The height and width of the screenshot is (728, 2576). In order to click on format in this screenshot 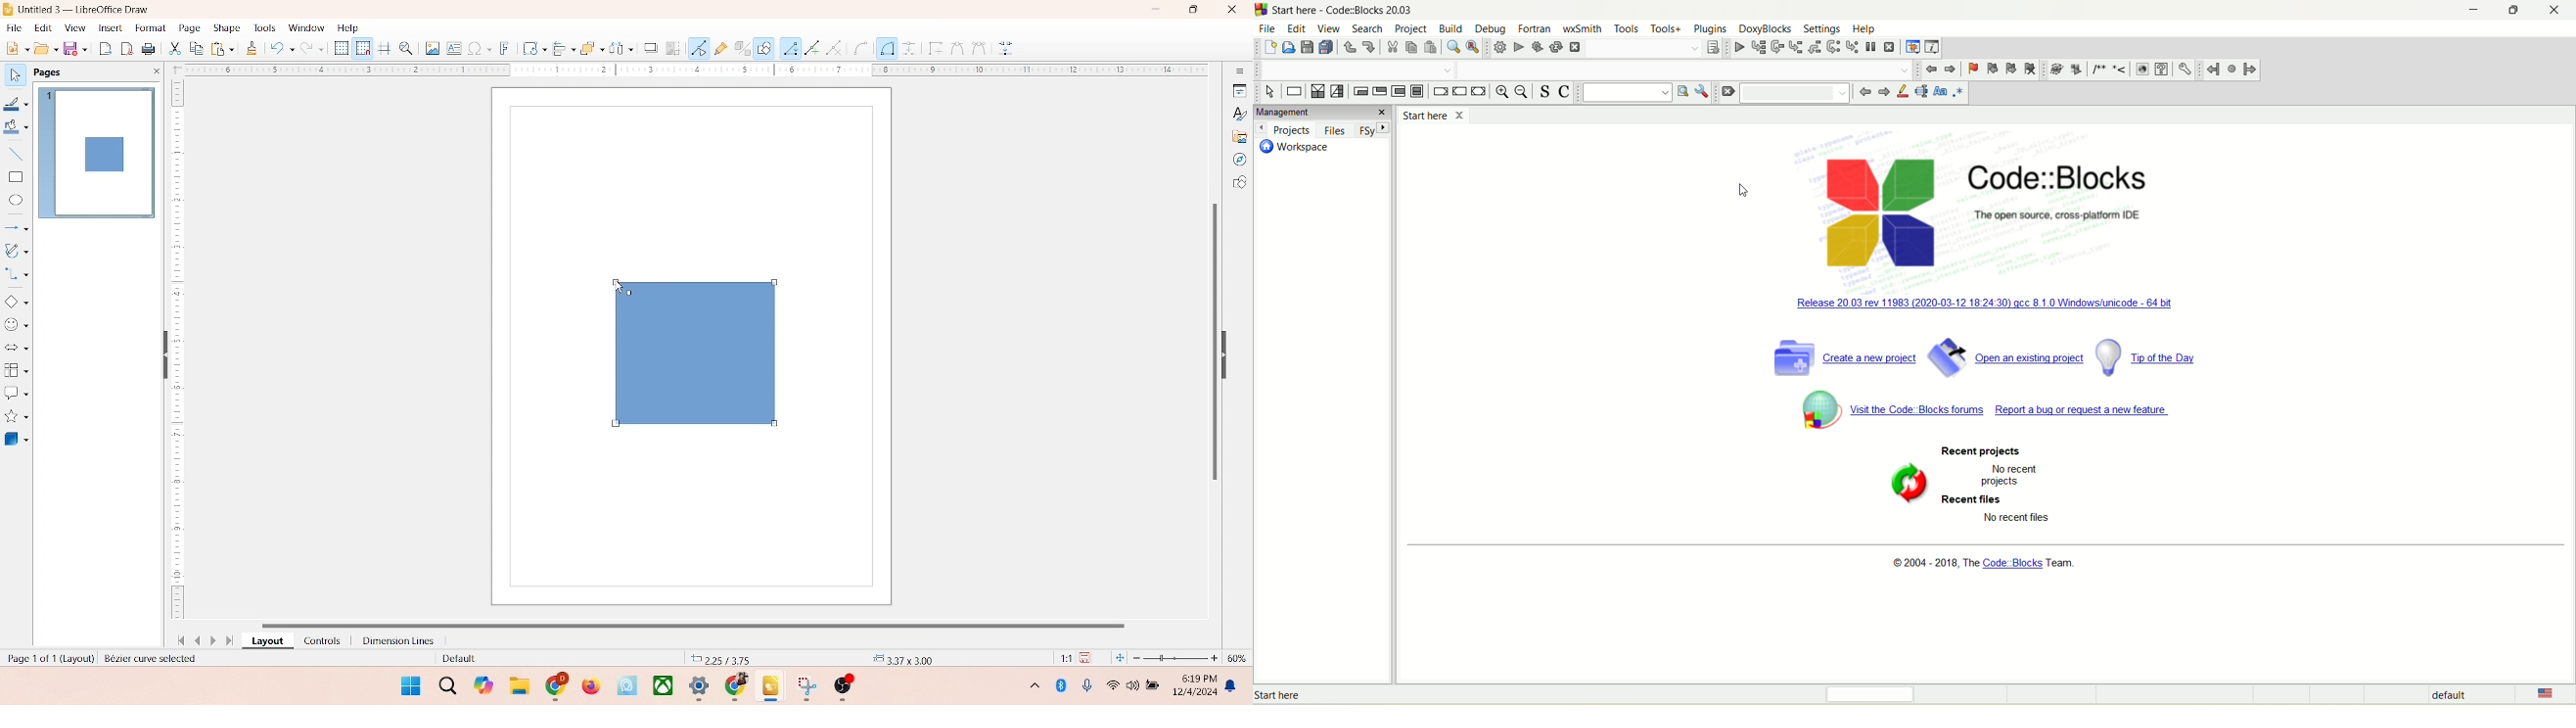, I will do `click(150, 26)`.